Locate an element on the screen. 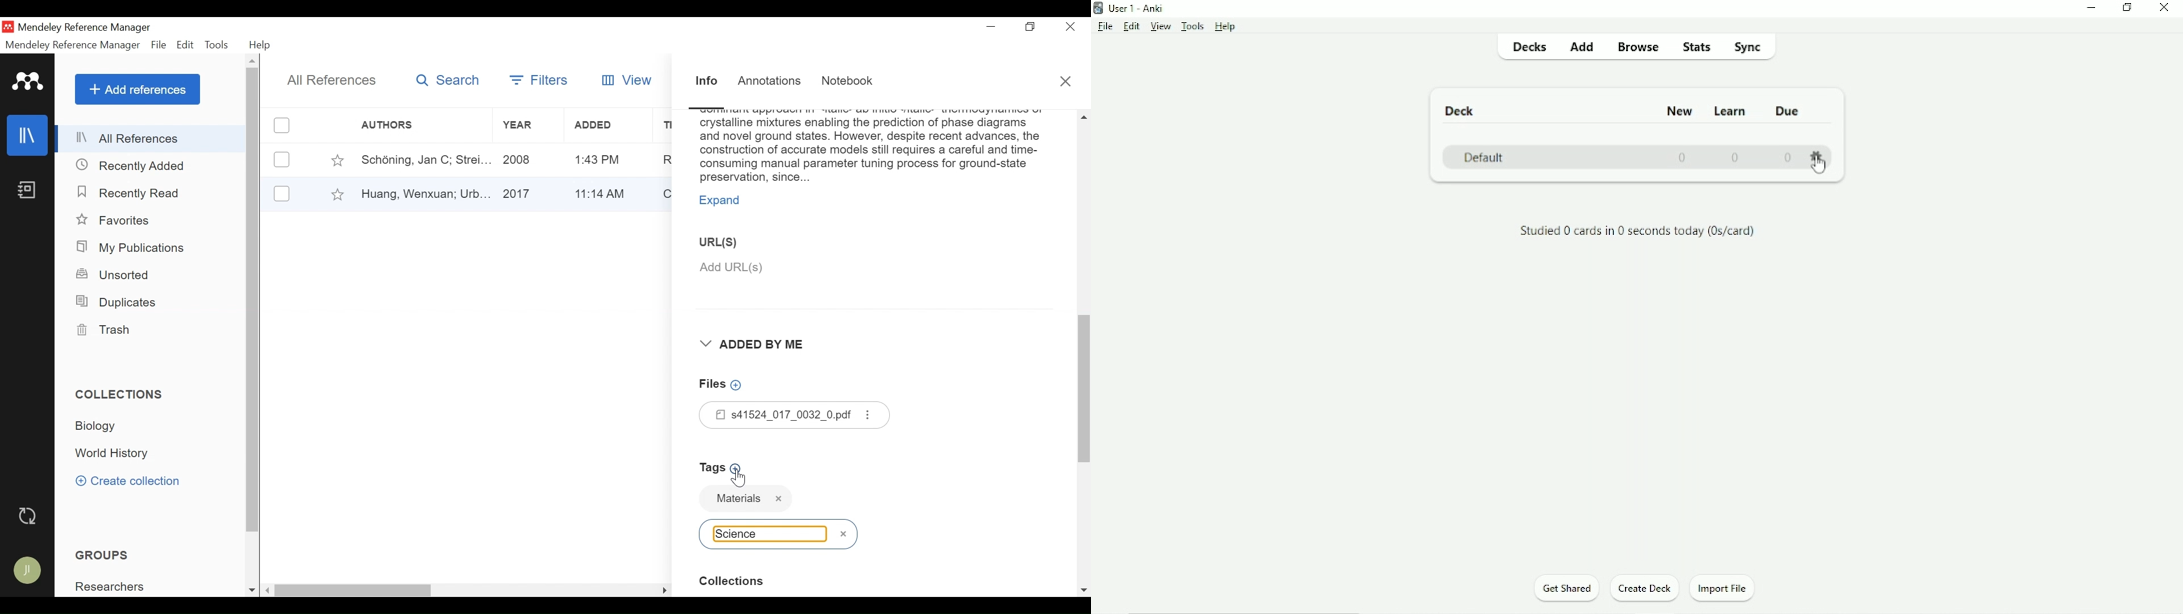  Minimize is located at coordinates (2090, 9).